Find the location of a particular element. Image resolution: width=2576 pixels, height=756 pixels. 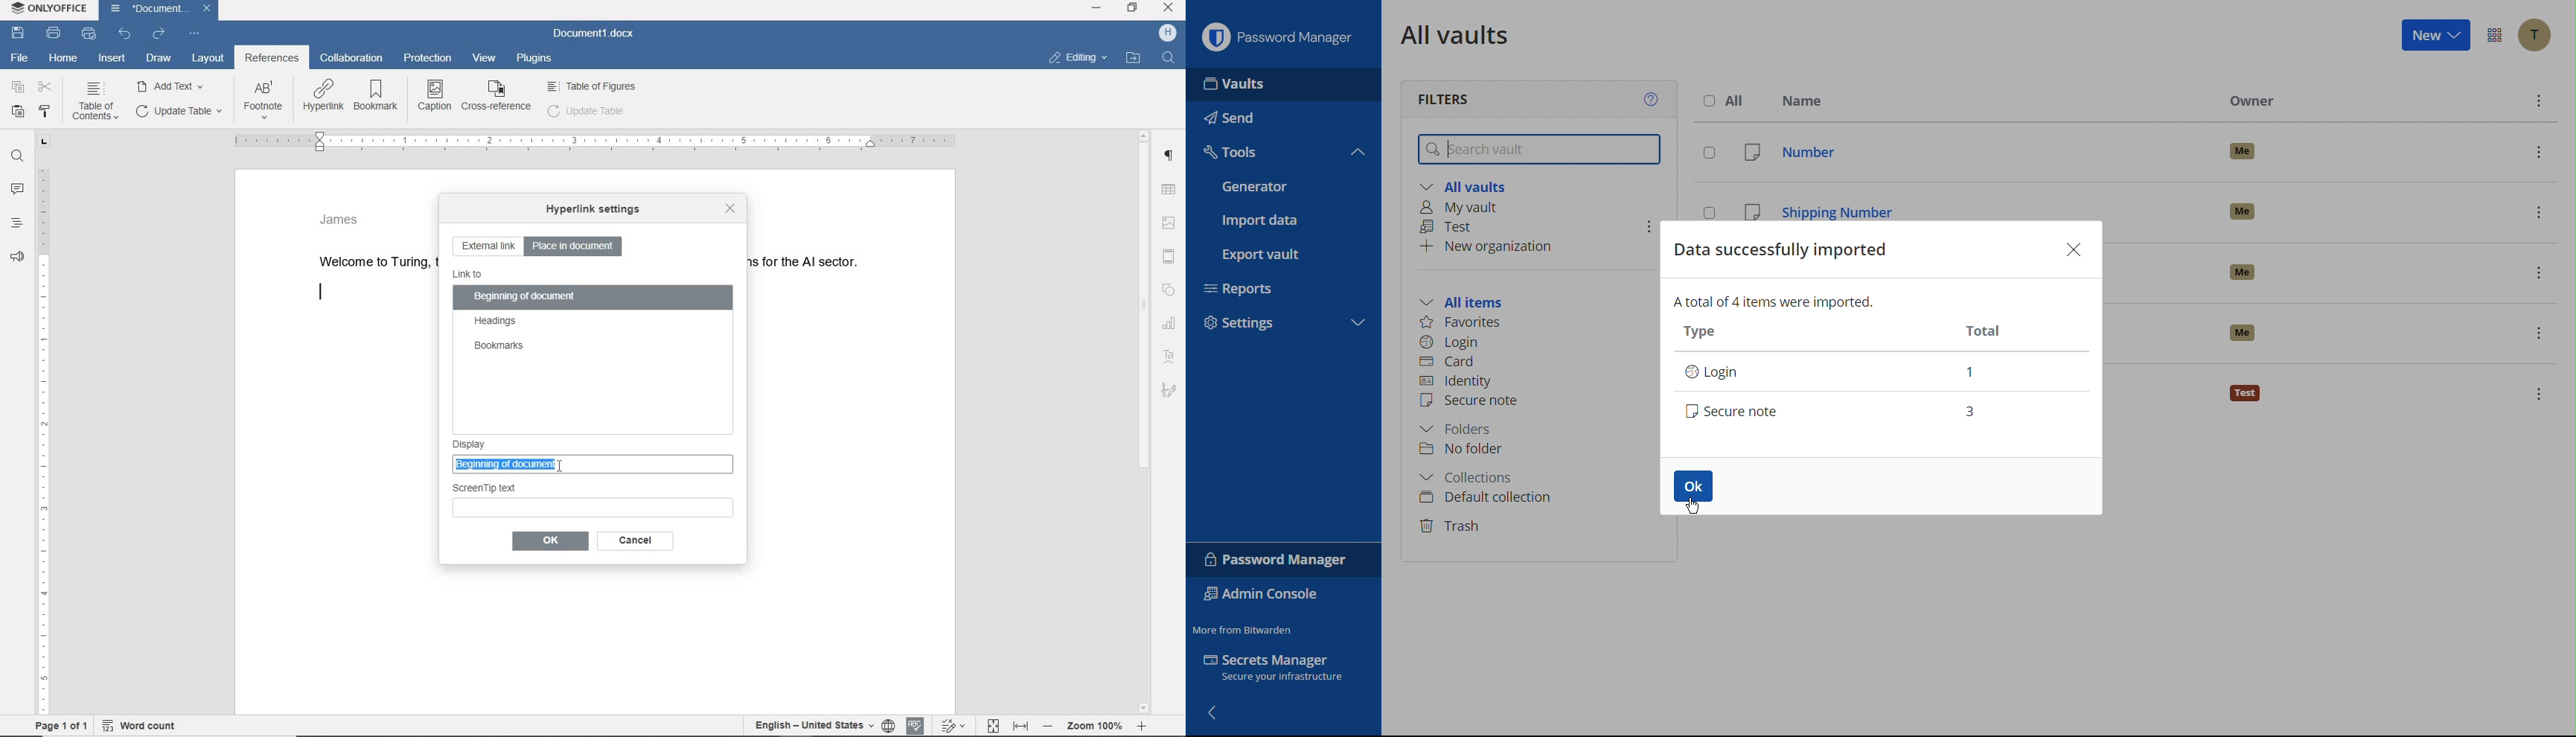

Open file location is located at coordinates (1138, 55).